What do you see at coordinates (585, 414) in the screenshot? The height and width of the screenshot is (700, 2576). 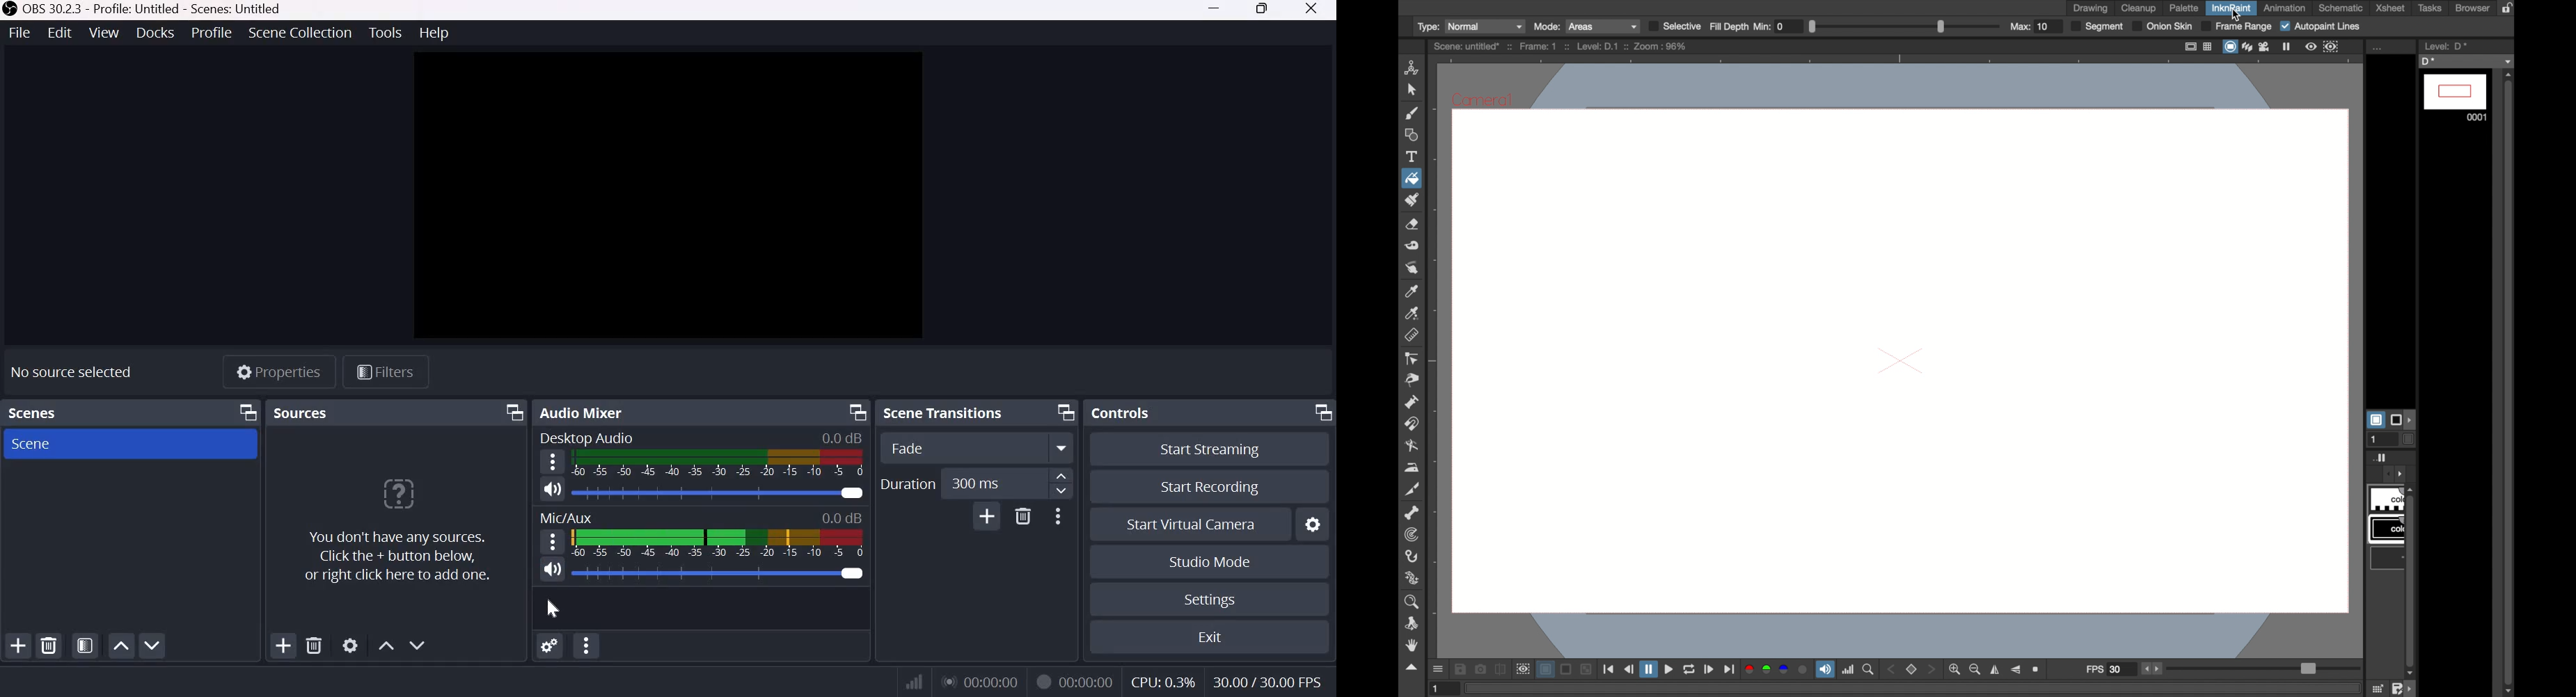 I see `Audio Mixer` at bounding box center [585, 414].